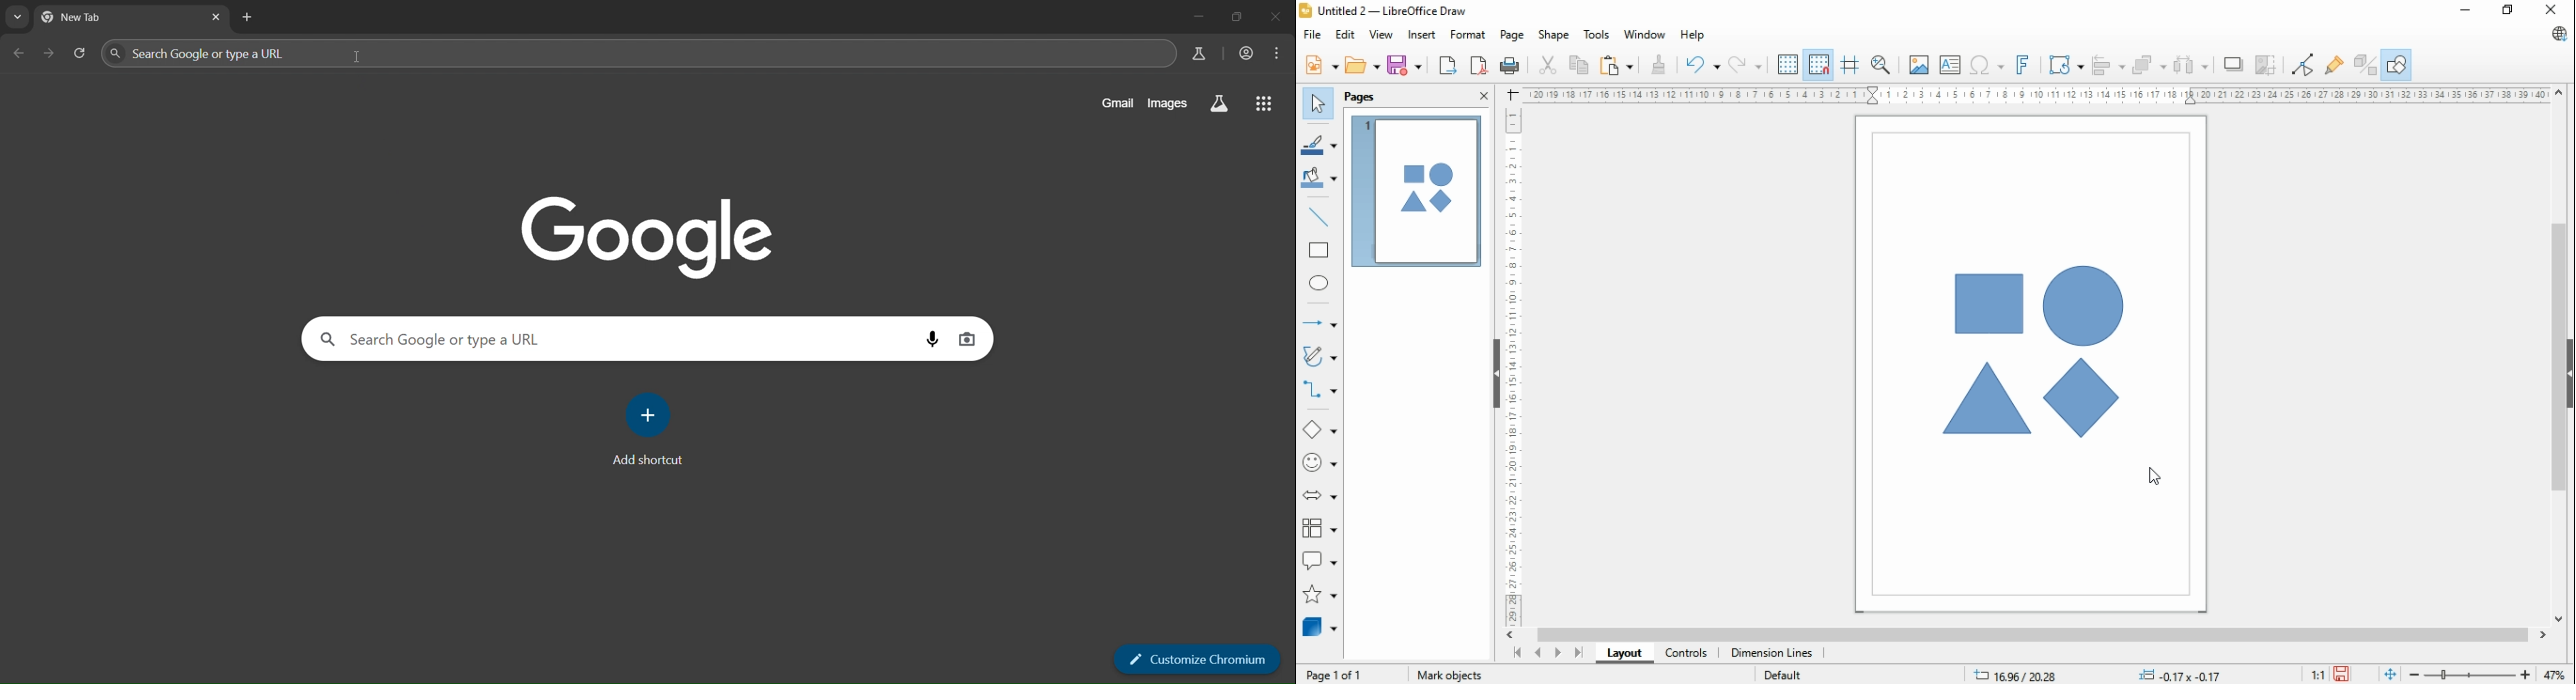  Describe the element at coordinates (1319, 528) in the screenshot. I see `flowchart` at that location.